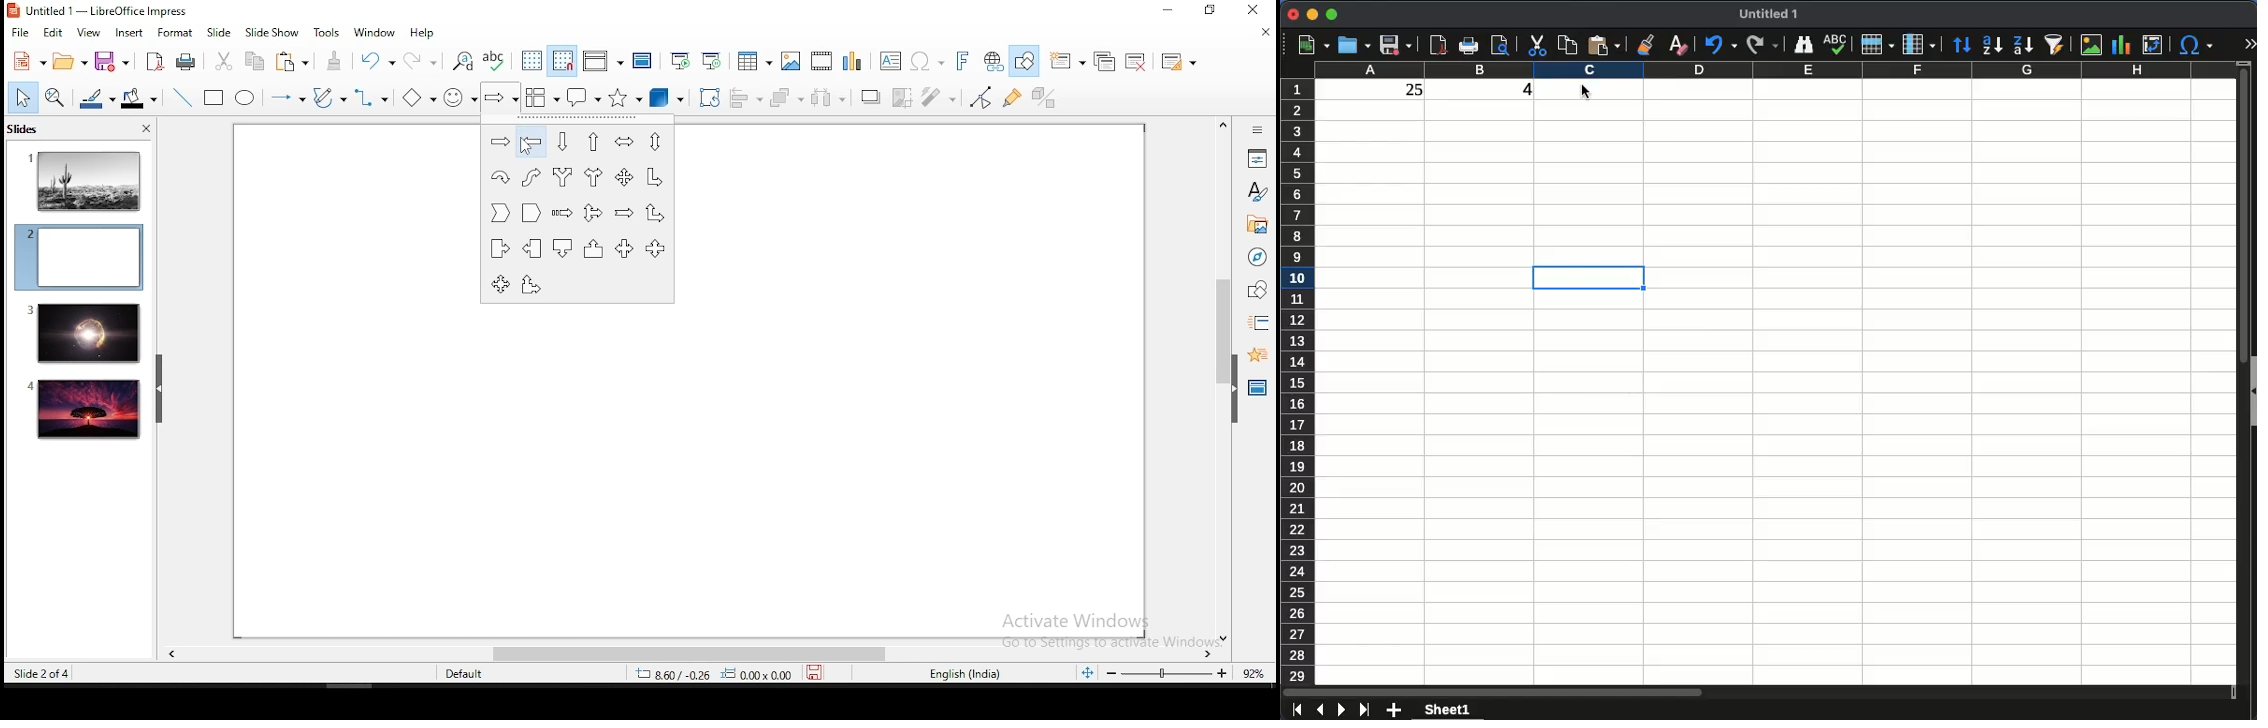 Image resolution: width=2268 pixels, height=728 pixels. What do you see at coordinates (592, 211) in the screenshot?
I see `up, right, and down arrow` at bounding box center [592, 211].